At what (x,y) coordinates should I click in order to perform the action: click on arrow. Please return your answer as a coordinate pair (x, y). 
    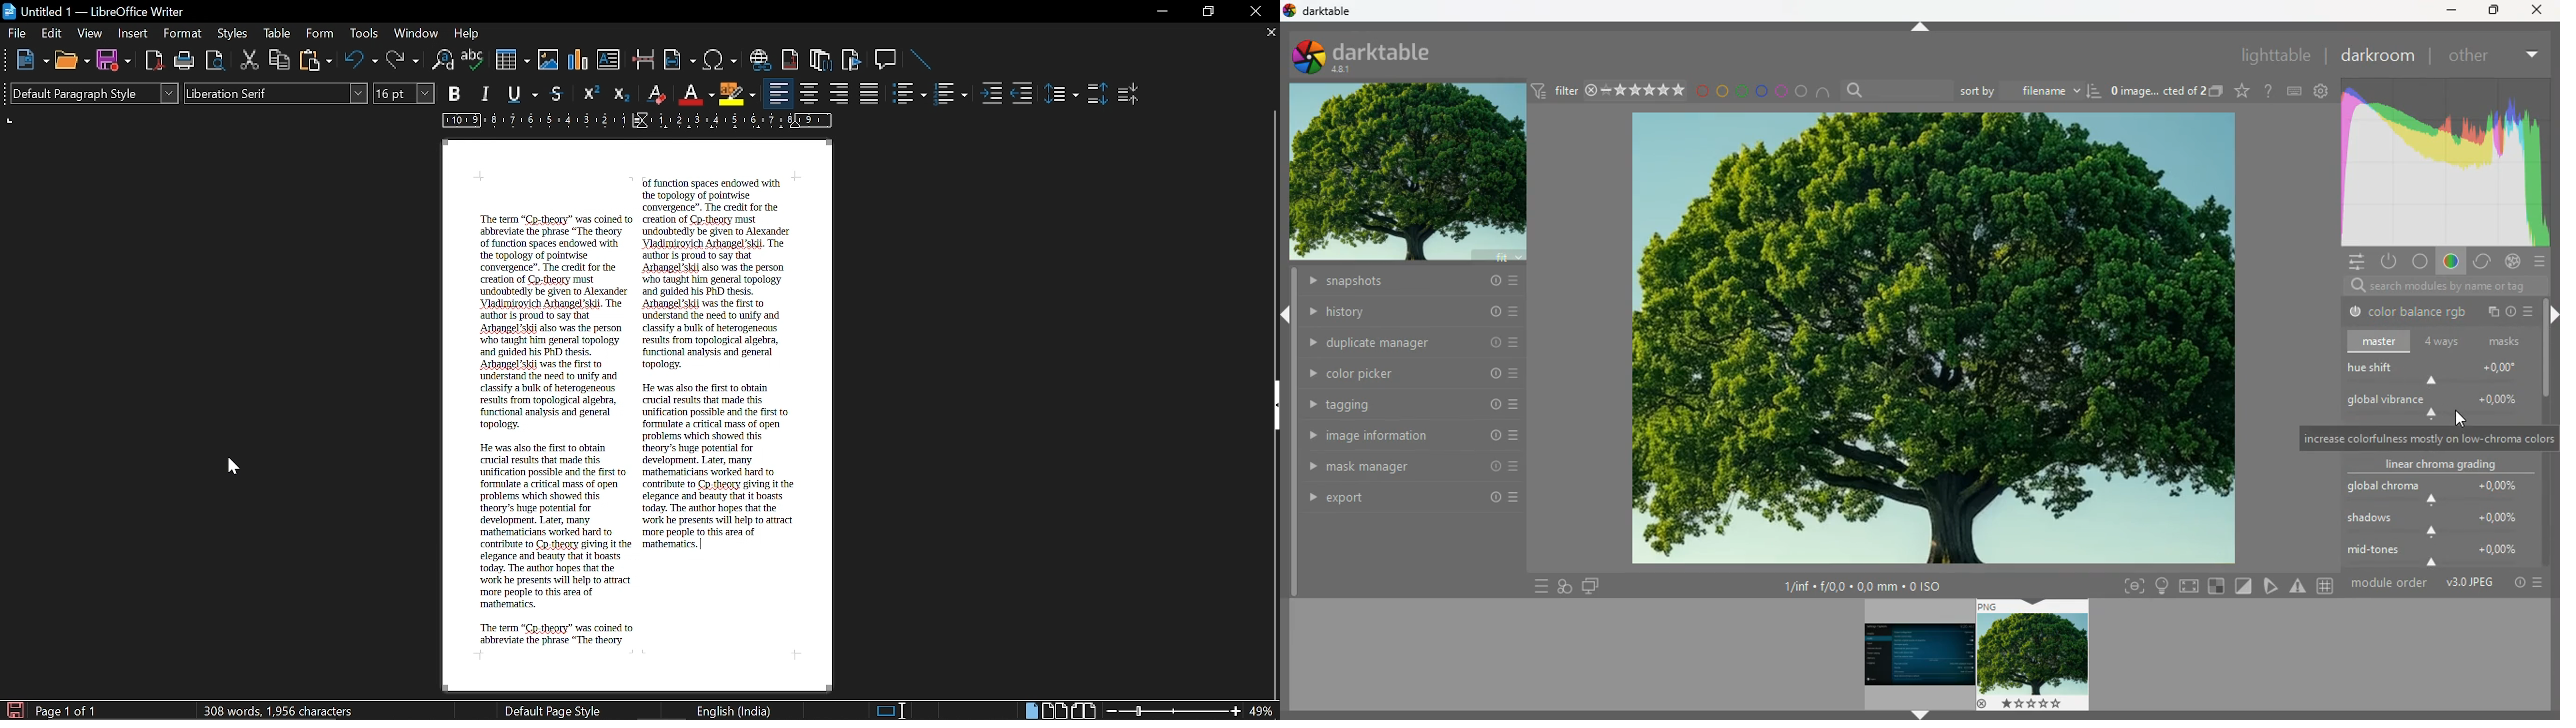
    Looking at the image, I should click on (1288, 314).